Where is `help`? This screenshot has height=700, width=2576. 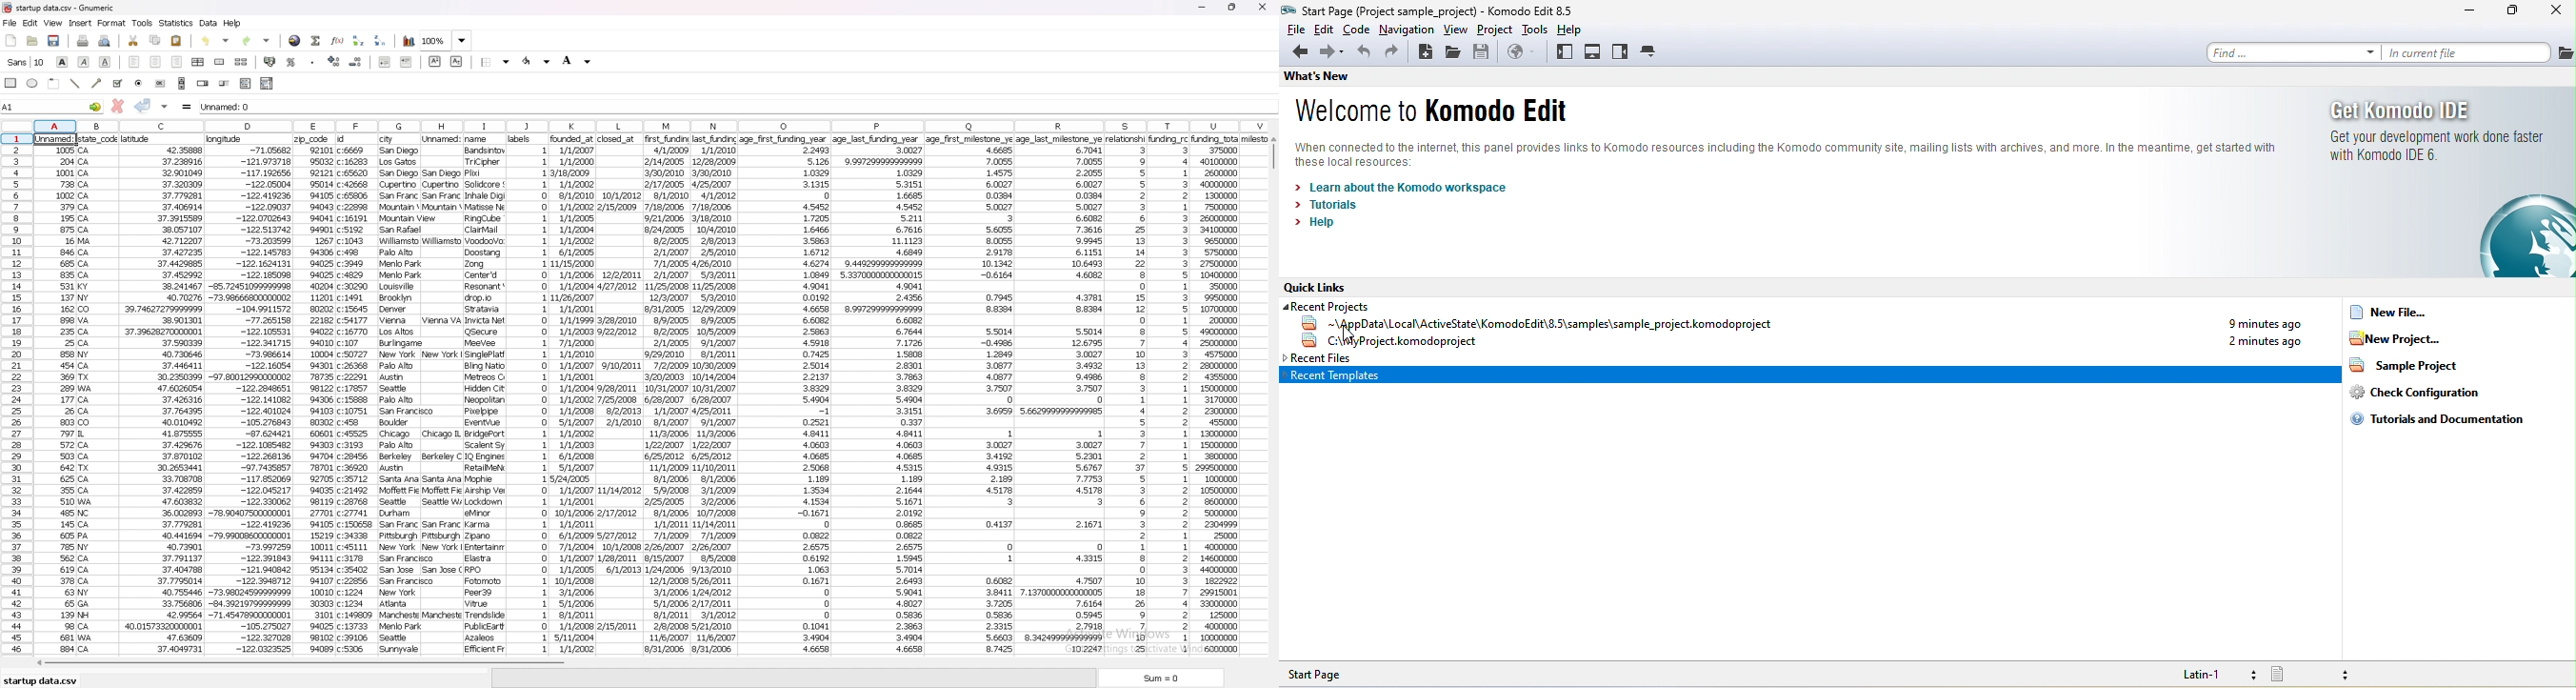
help is located at coordinates (1567, 30).